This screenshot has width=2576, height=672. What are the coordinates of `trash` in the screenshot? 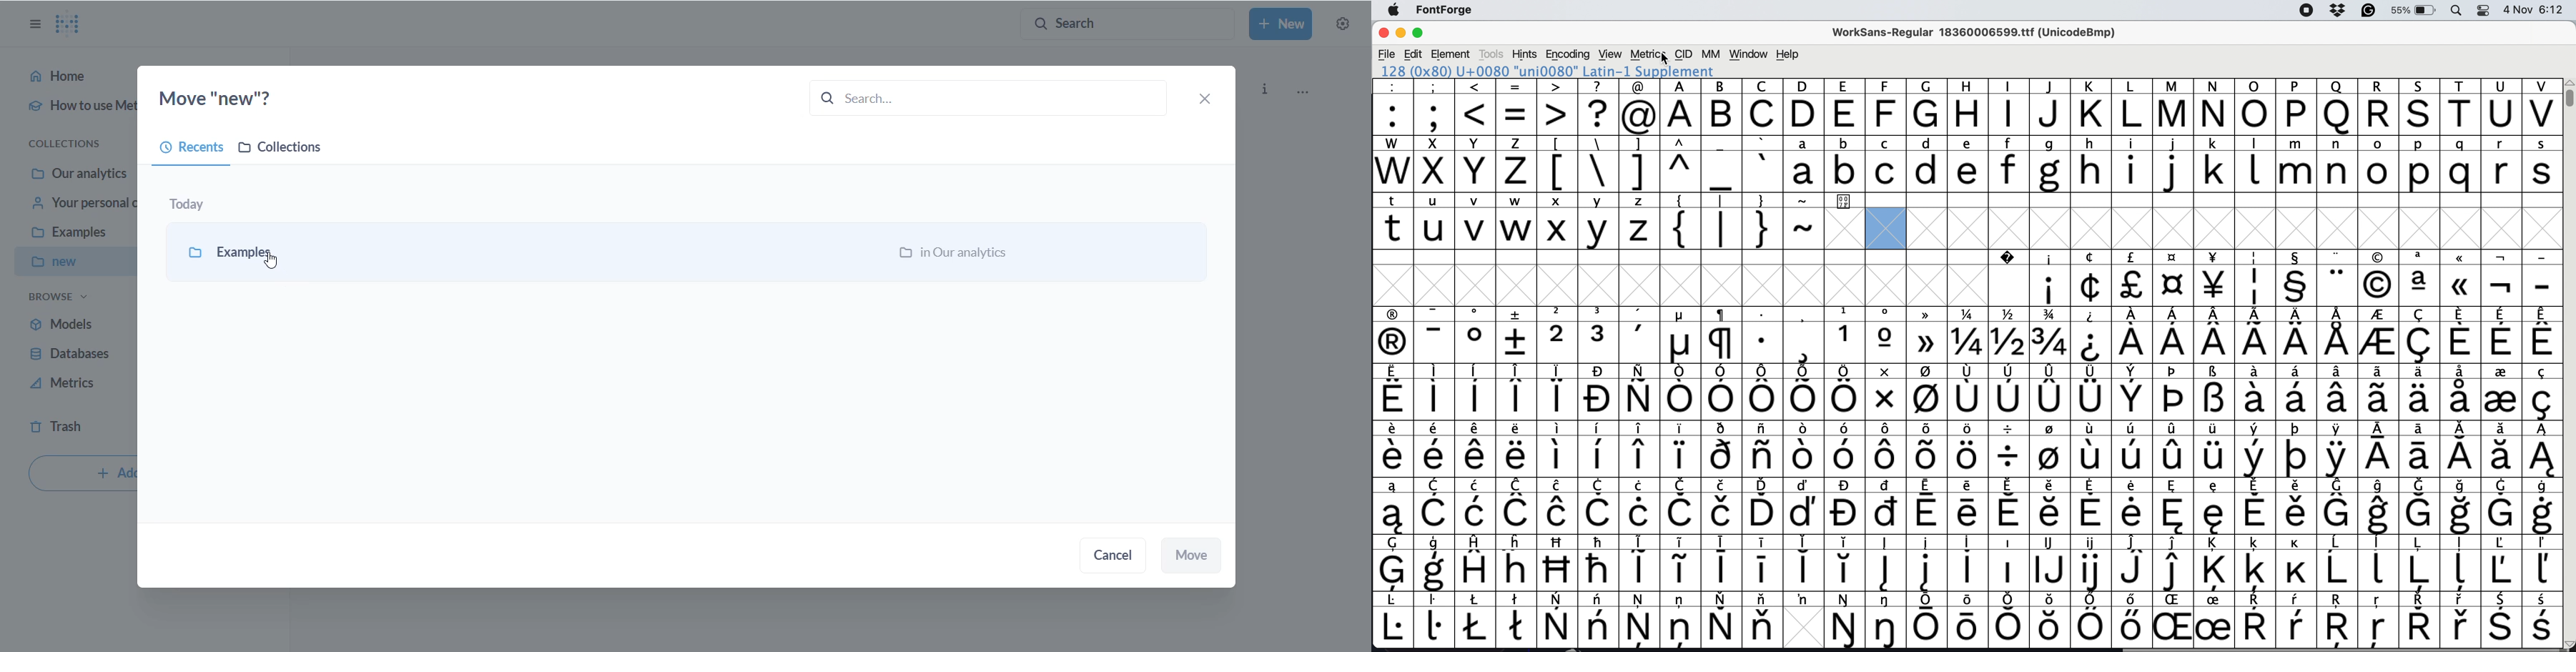 It's located at (70, 428).